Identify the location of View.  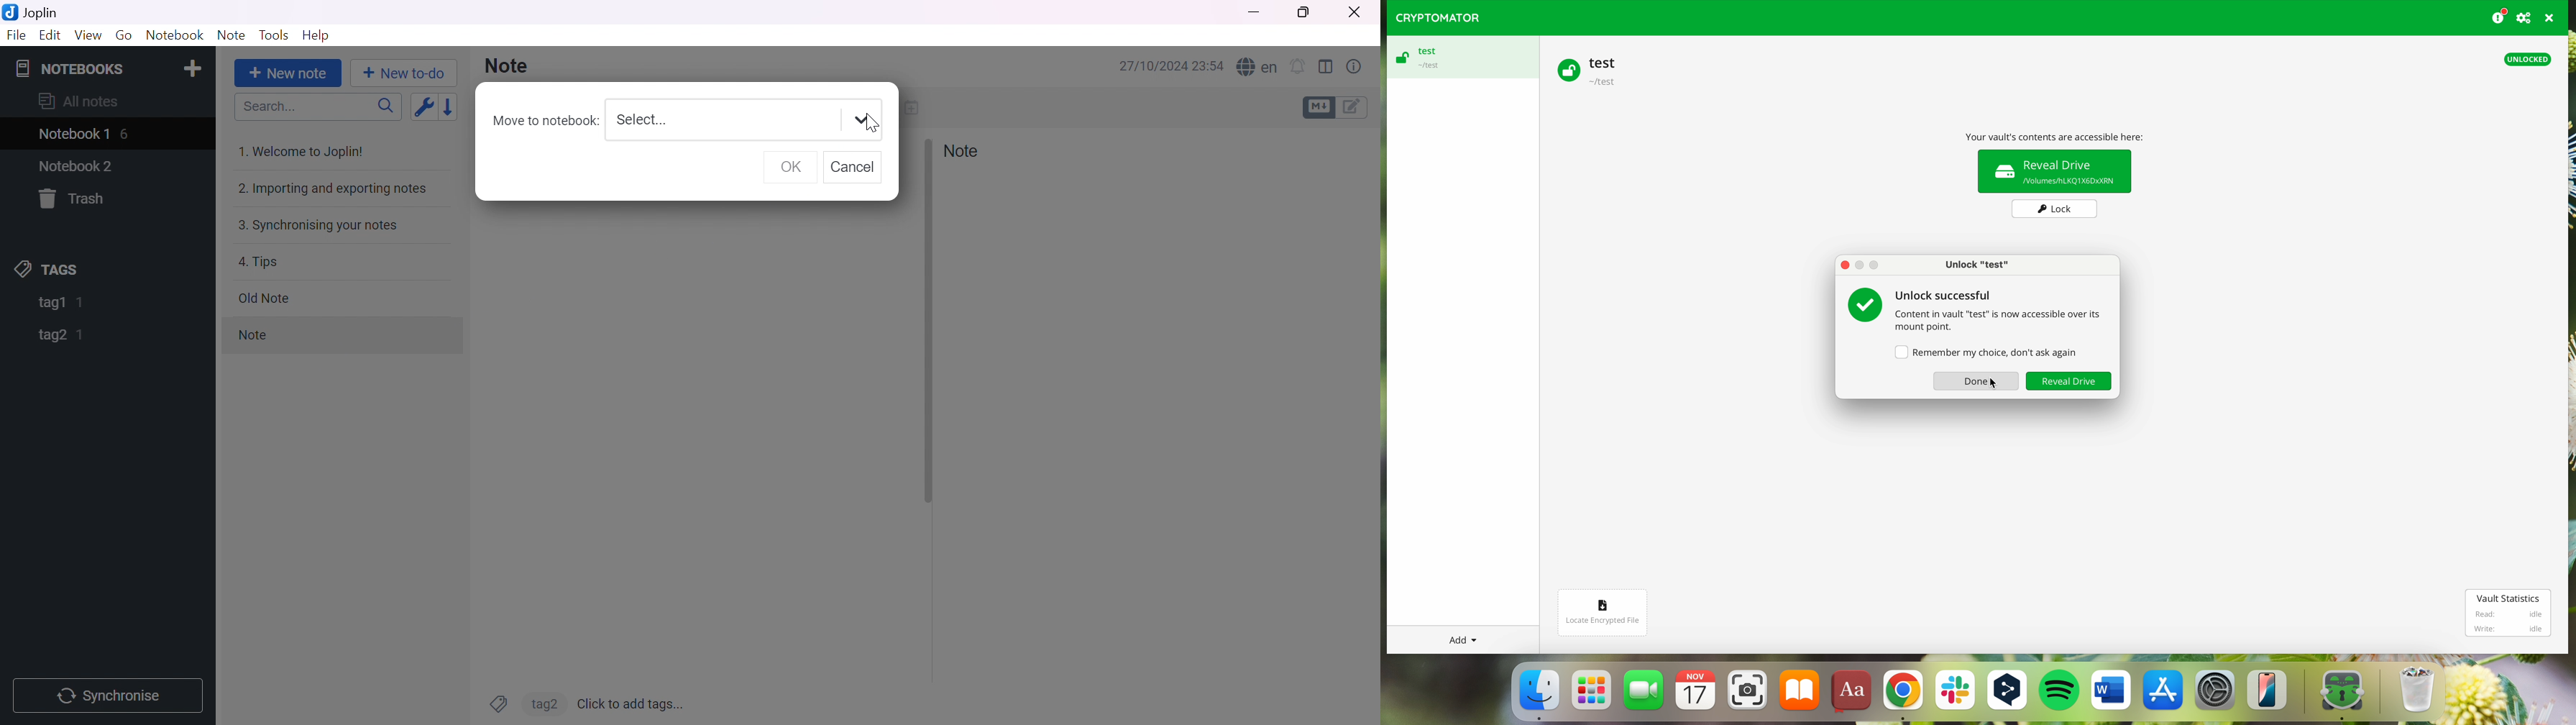
(89, 36).